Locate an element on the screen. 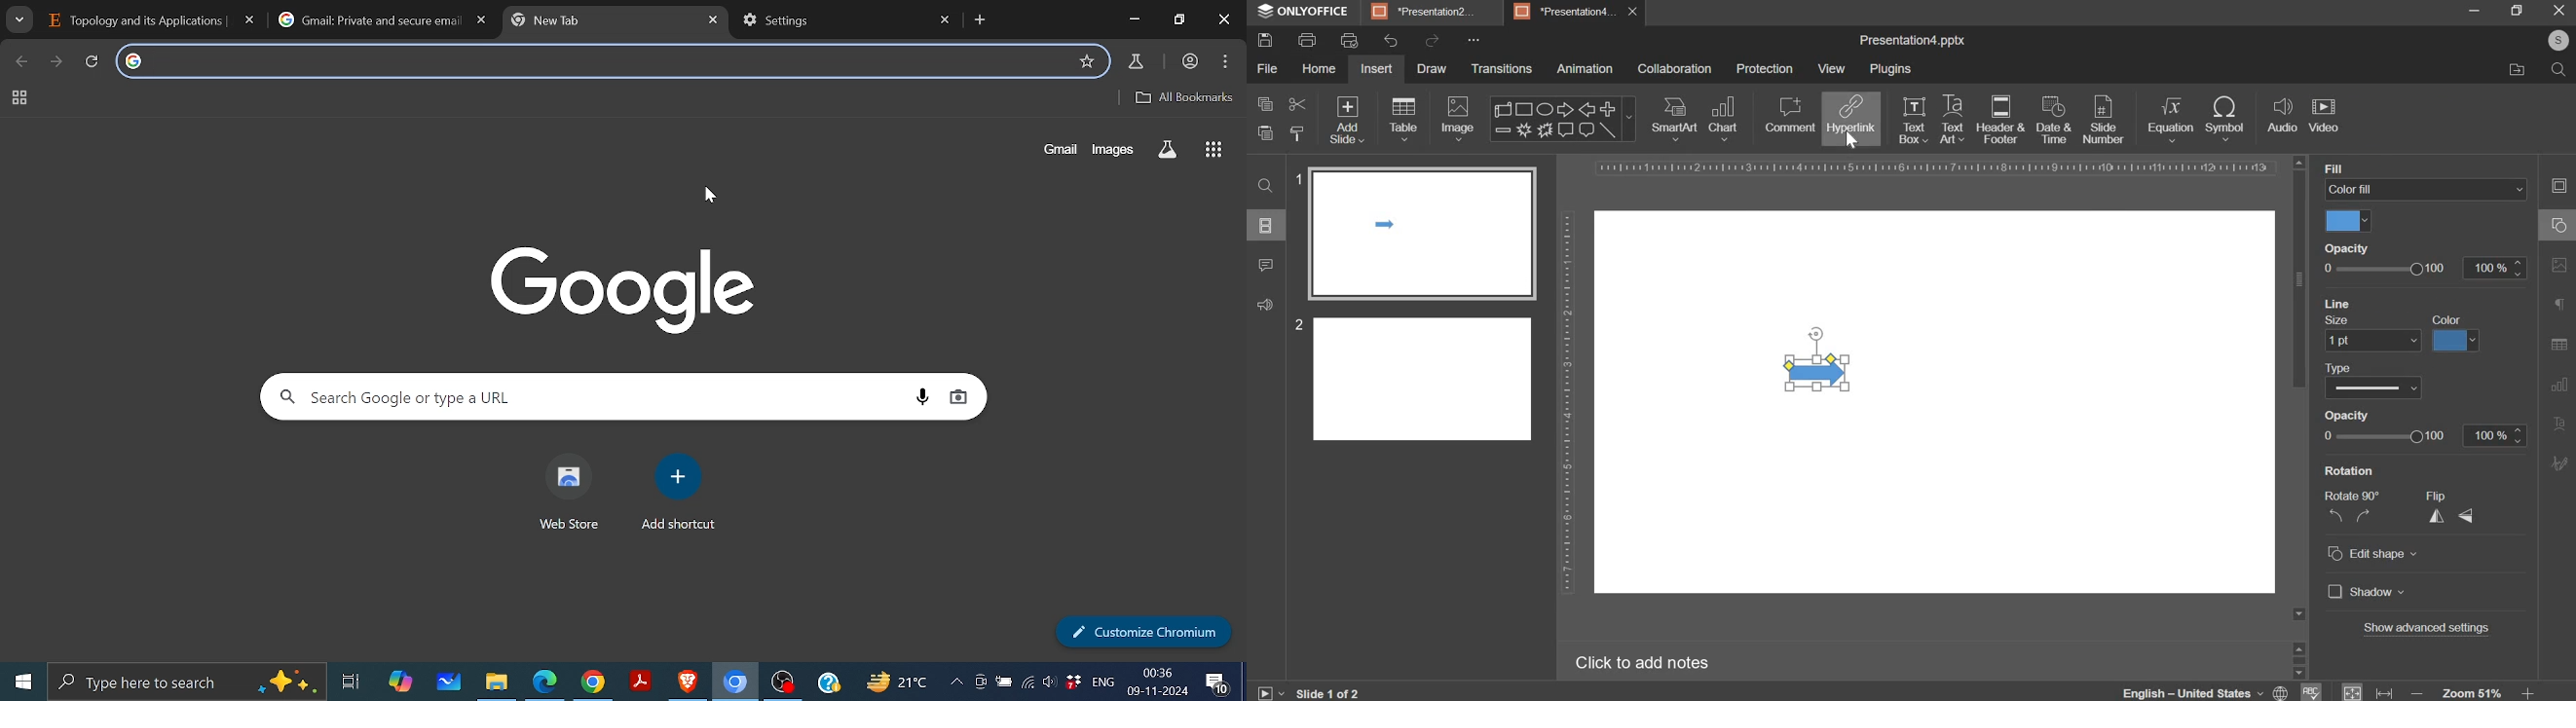 The width and height of the screenshot is (2576, 728). Minimize is located at coordinates (1130, 19).